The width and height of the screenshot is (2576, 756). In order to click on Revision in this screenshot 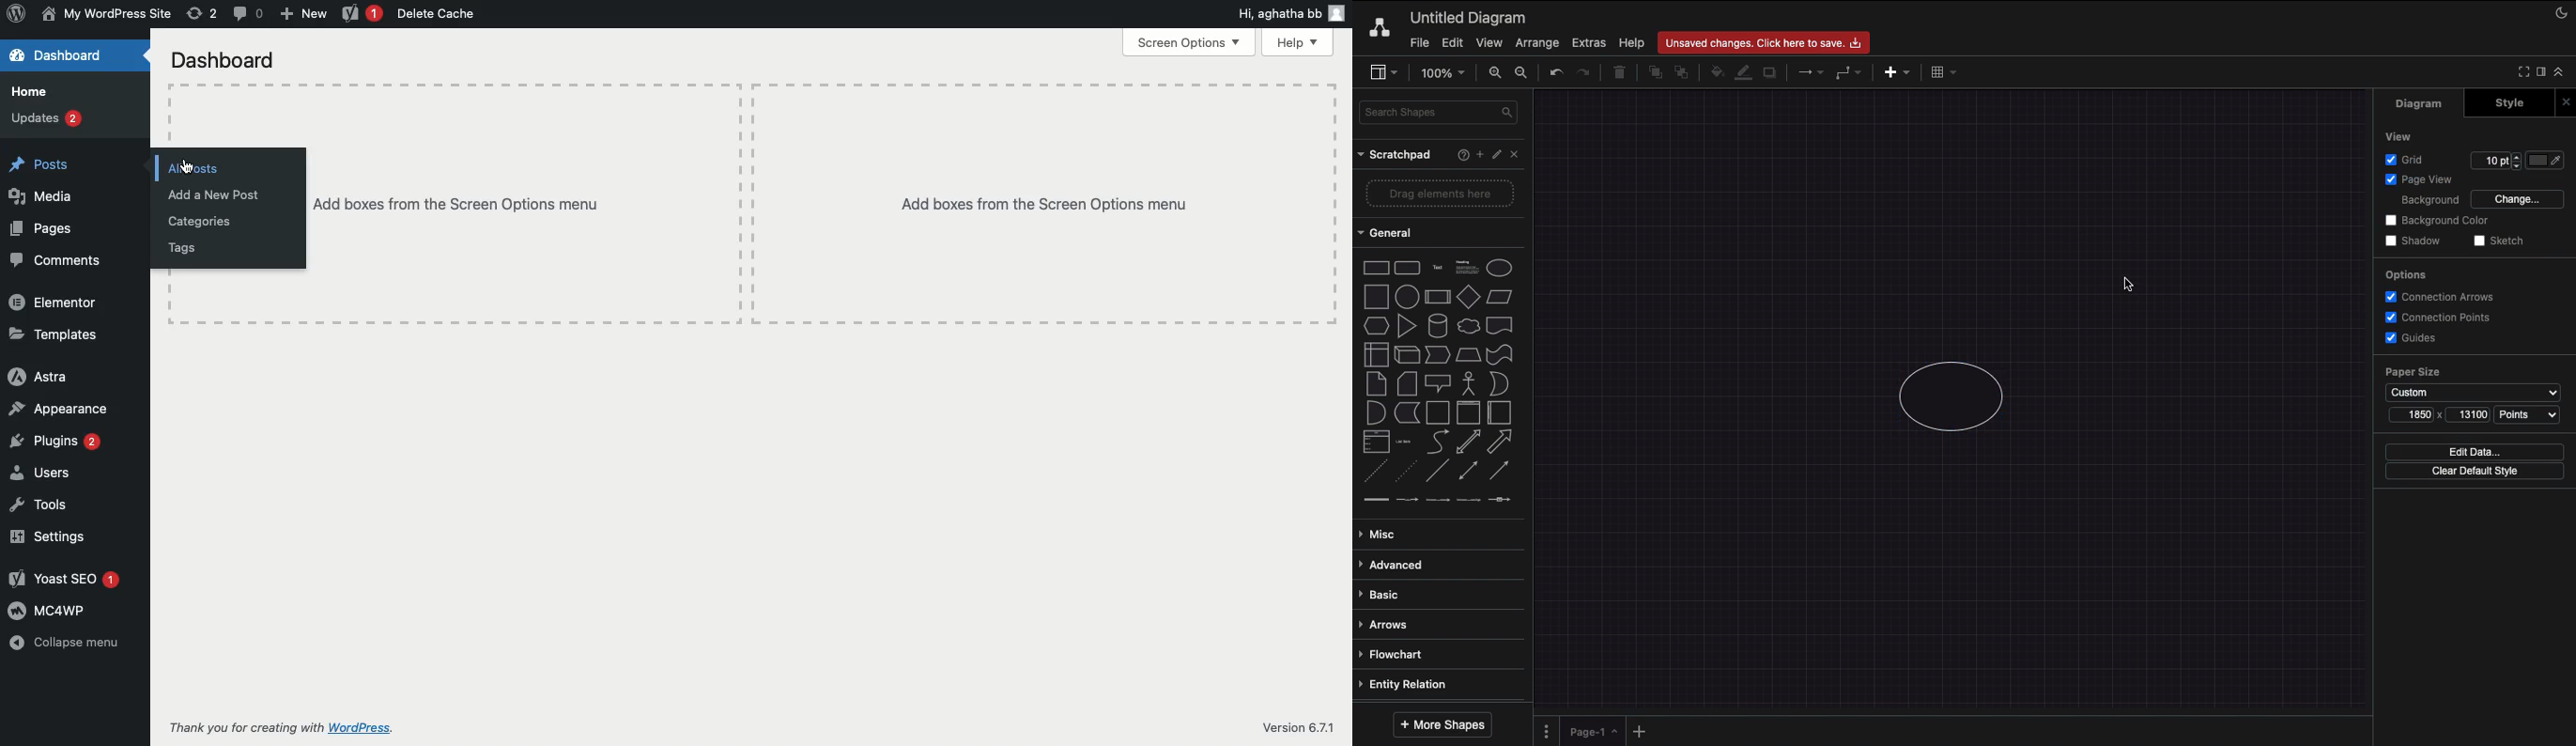, I will do `click(202, 12)`.